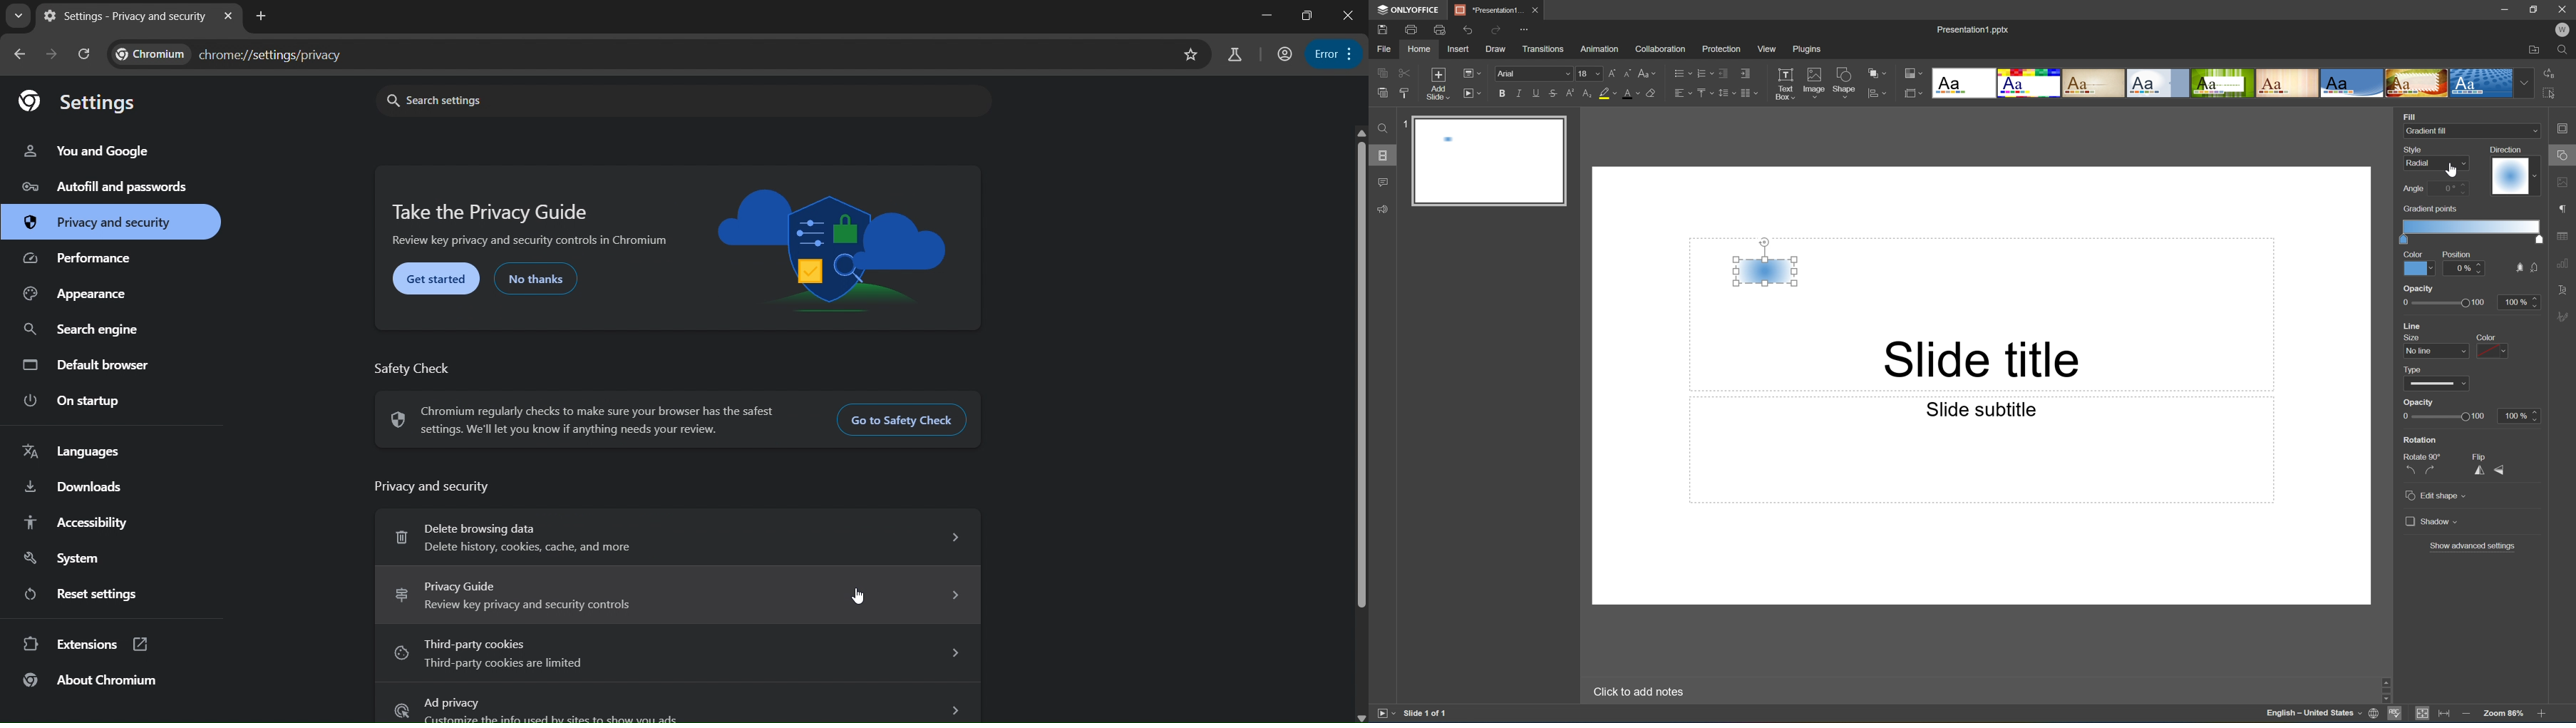 This screenshot has height=728, width=2576. Describe the element at coordinates (2425, 713) in the screenshot. I see `Fit to Slide` at that location.